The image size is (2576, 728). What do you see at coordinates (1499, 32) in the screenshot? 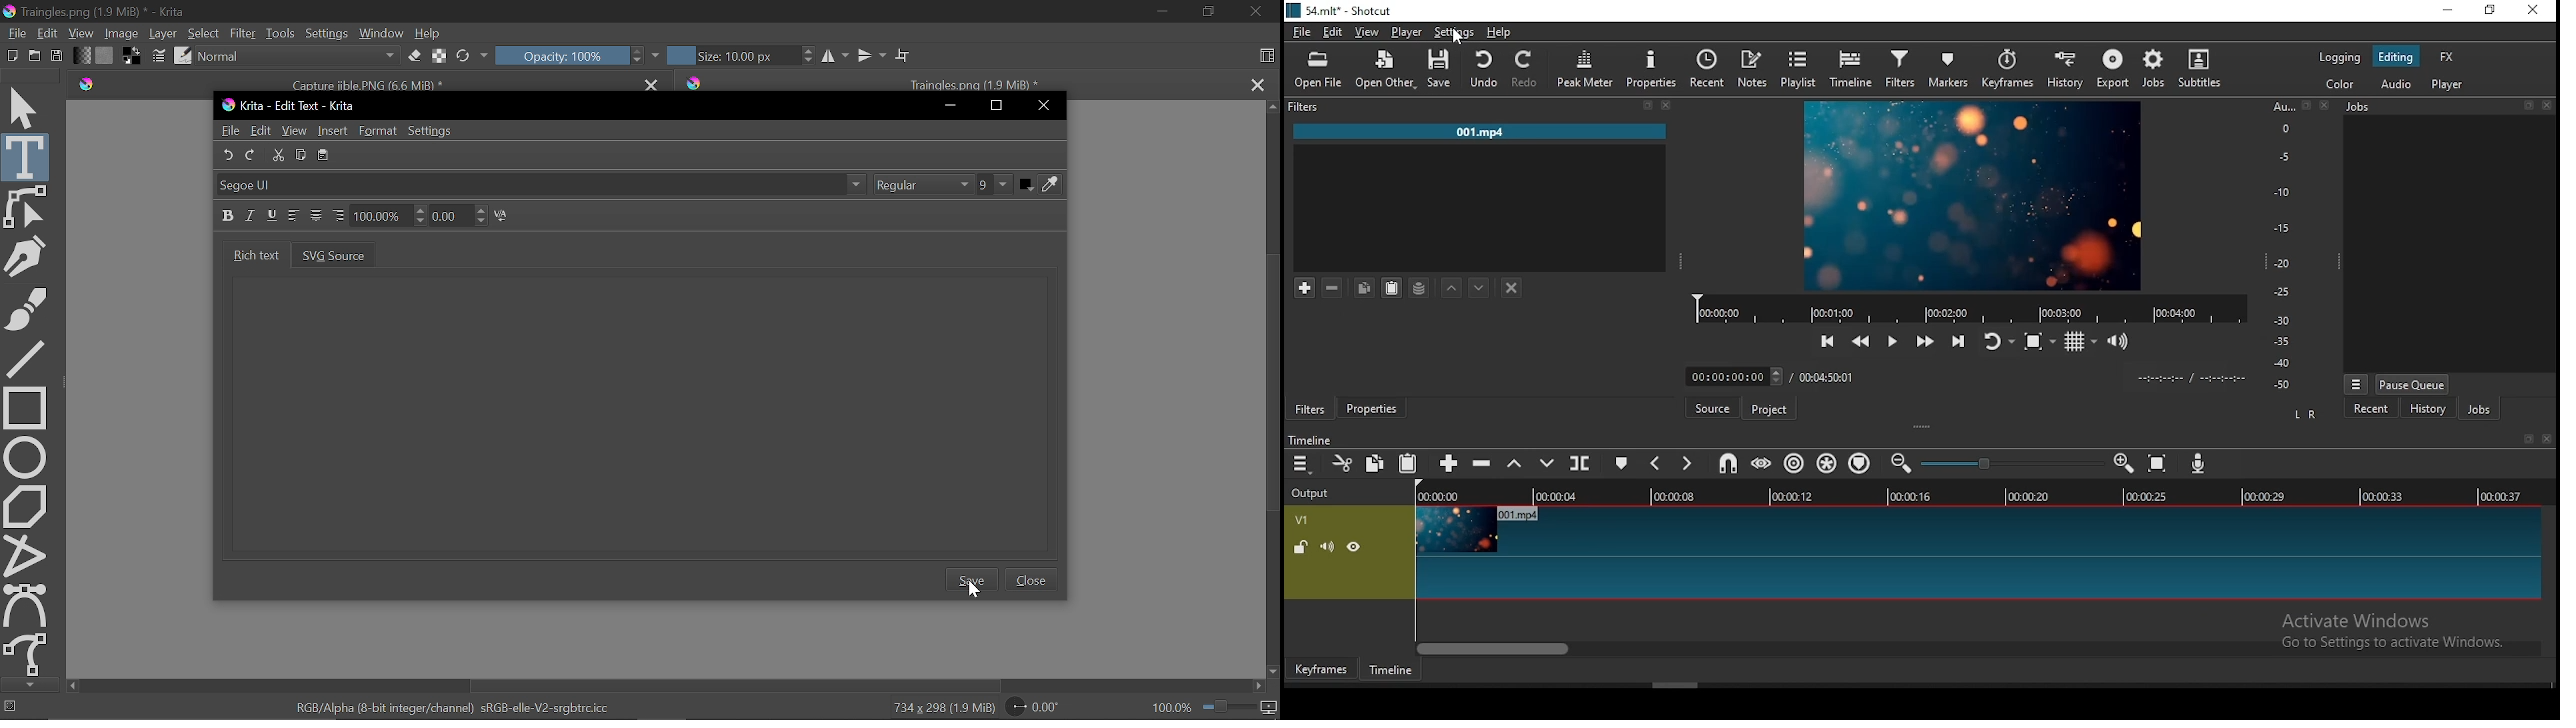
I see `help` at bounding box center [1499, 32].